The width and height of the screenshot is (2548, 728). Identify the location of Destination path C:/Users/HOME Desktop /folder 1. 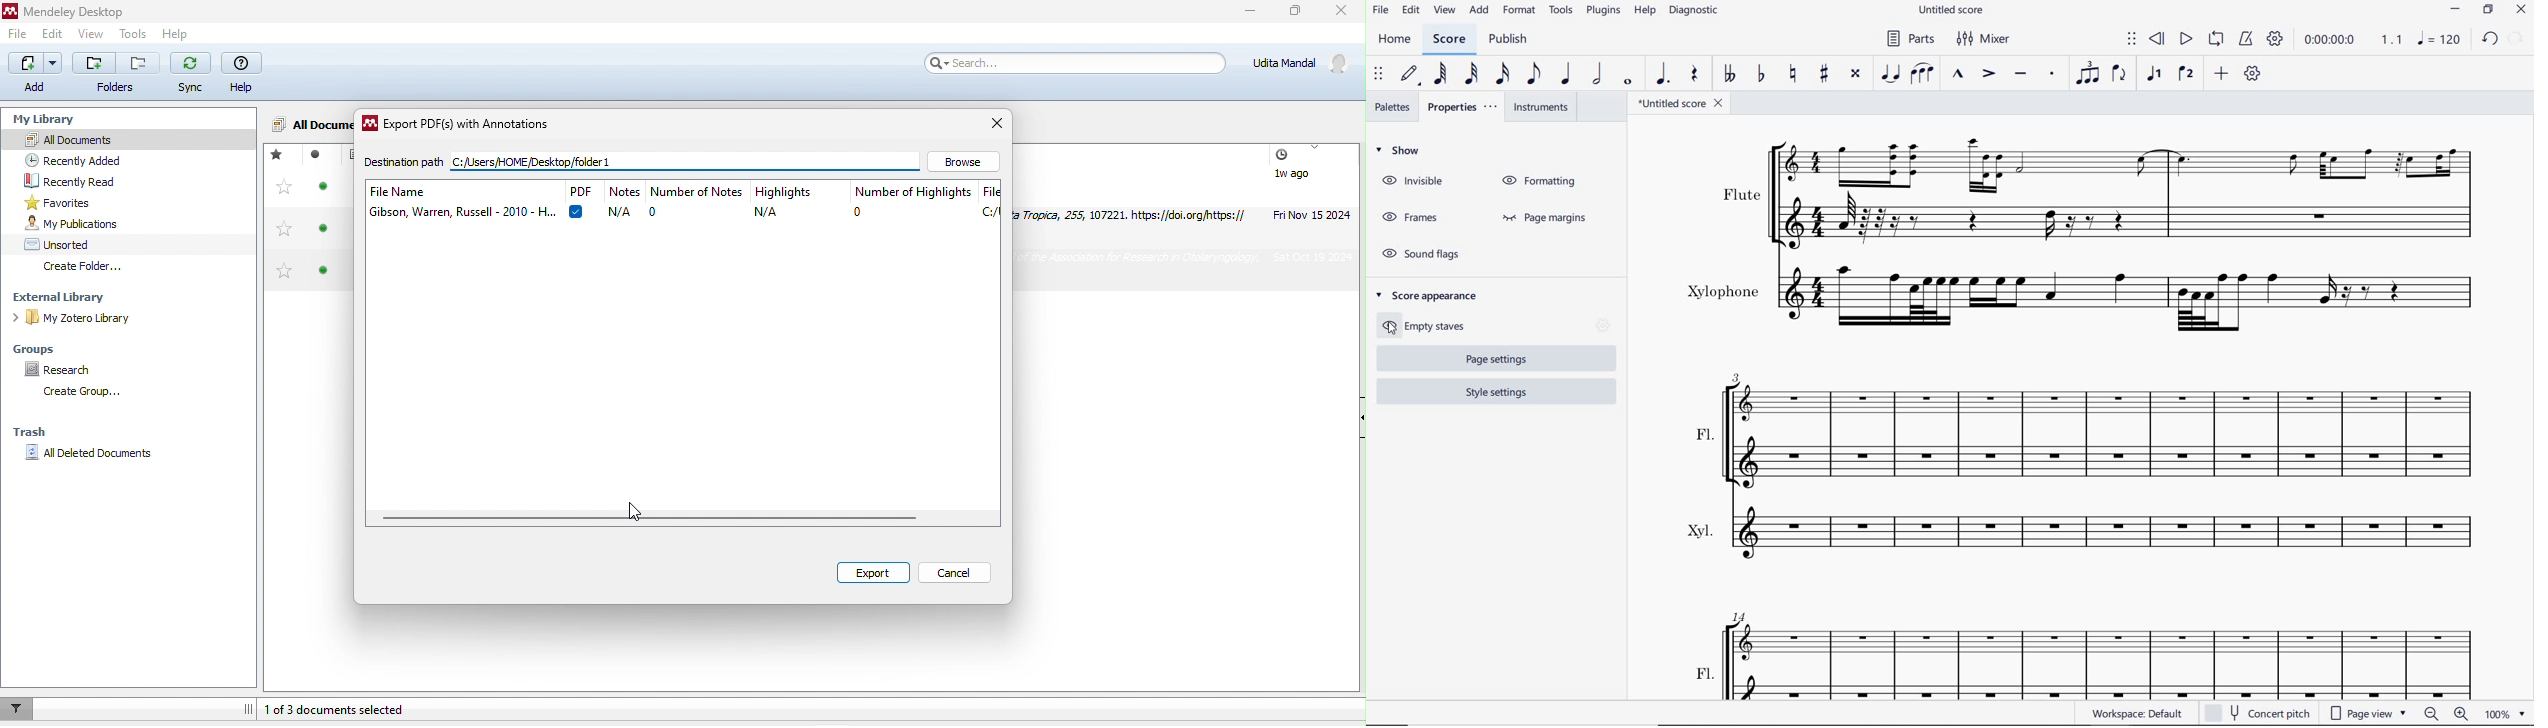
(540, 162).